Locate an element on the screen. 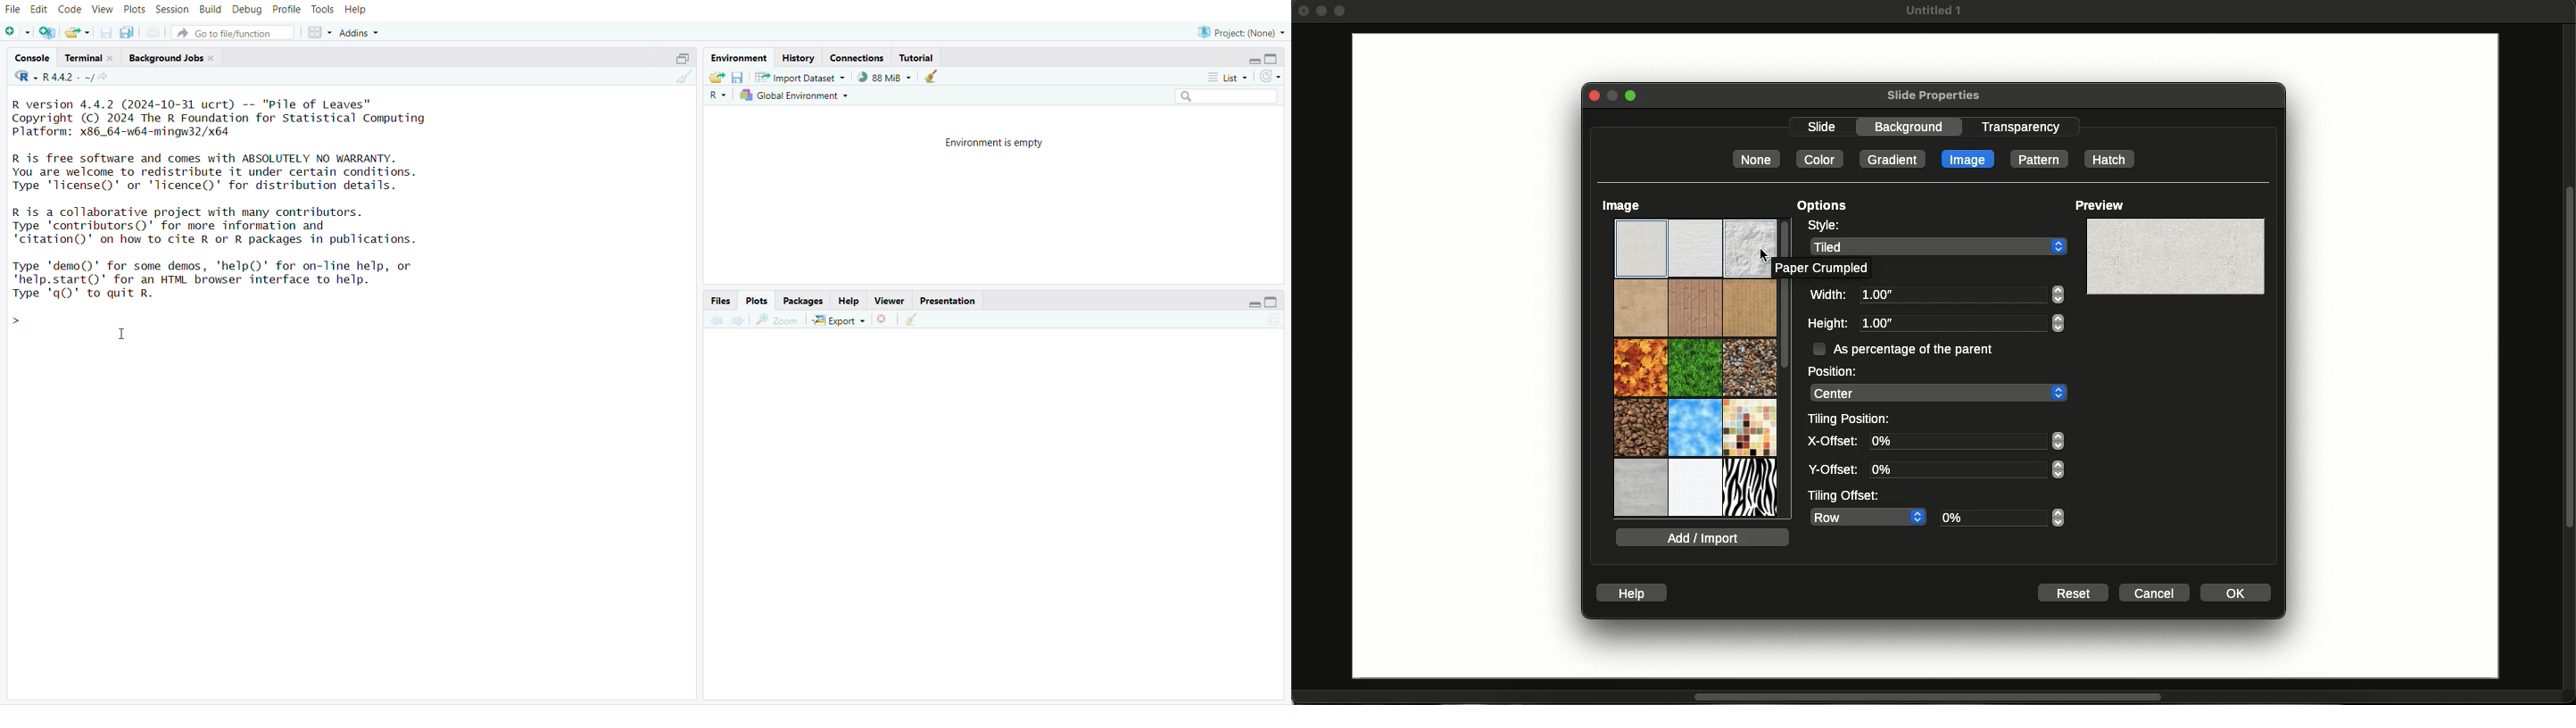  plots is located at coordinates (135, 9).